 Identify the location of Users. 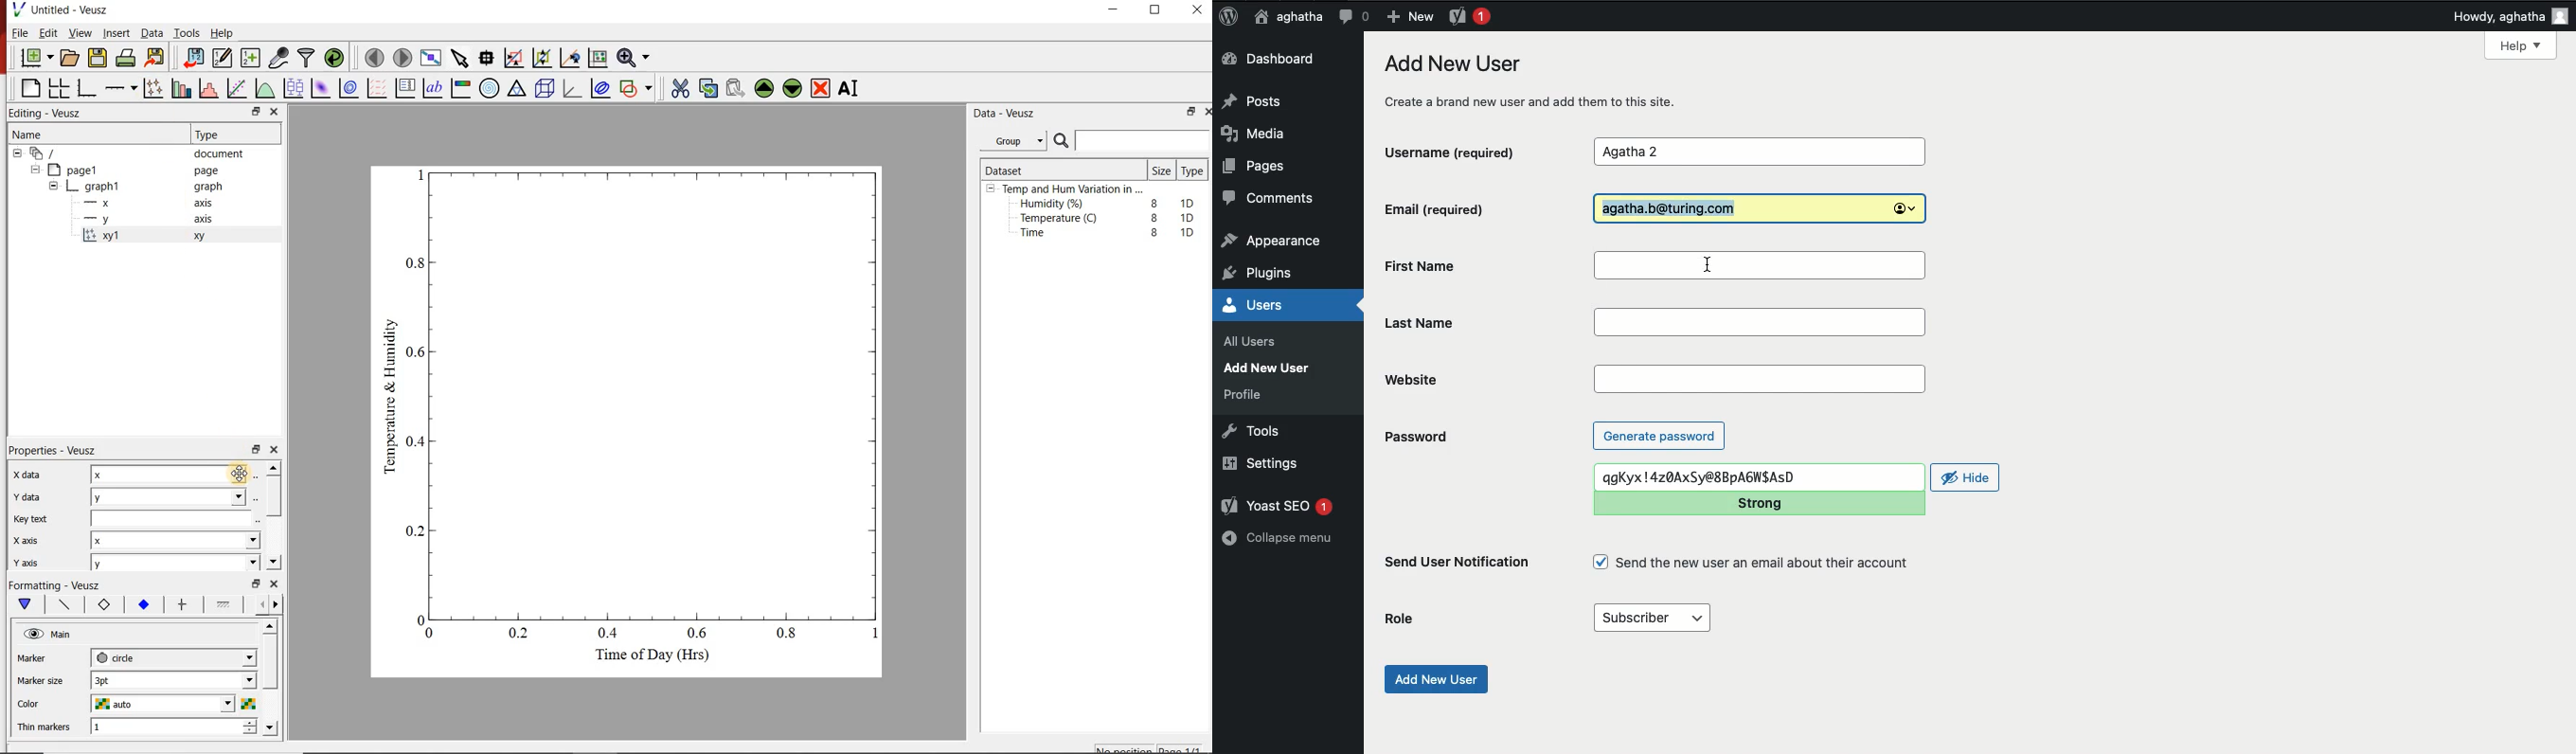
(1273, 305).